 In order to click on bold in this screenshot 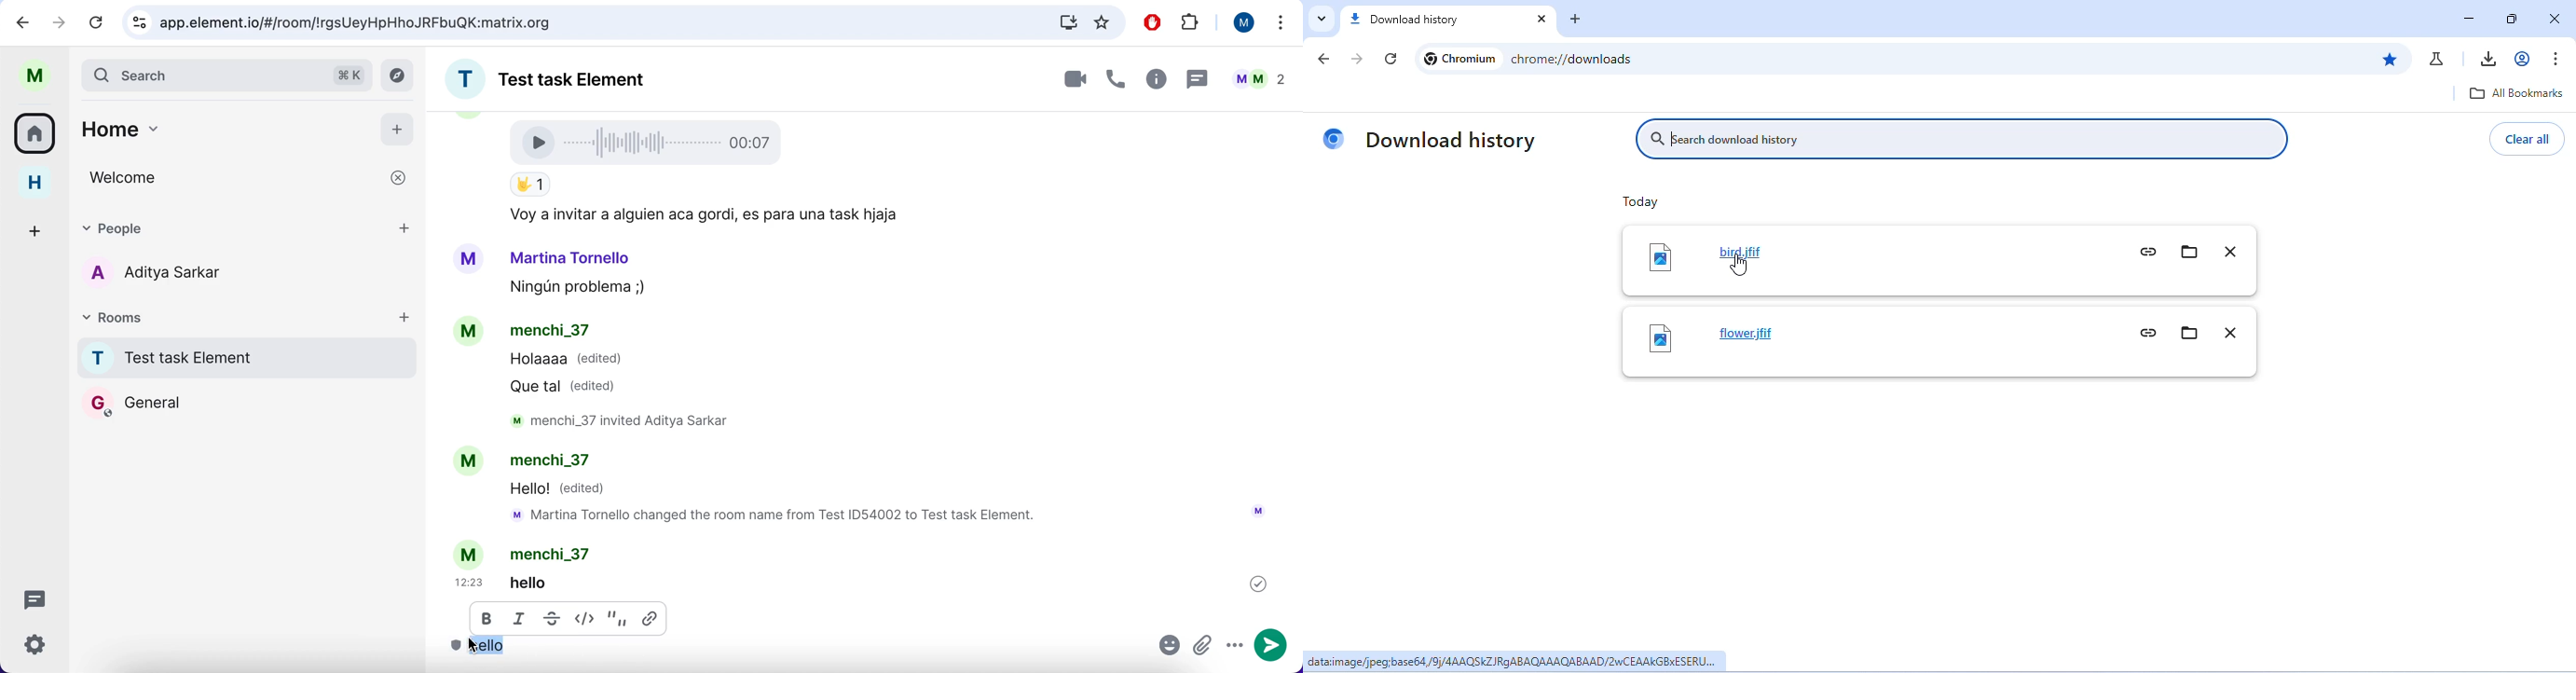, I will do `click(488, 622)`.